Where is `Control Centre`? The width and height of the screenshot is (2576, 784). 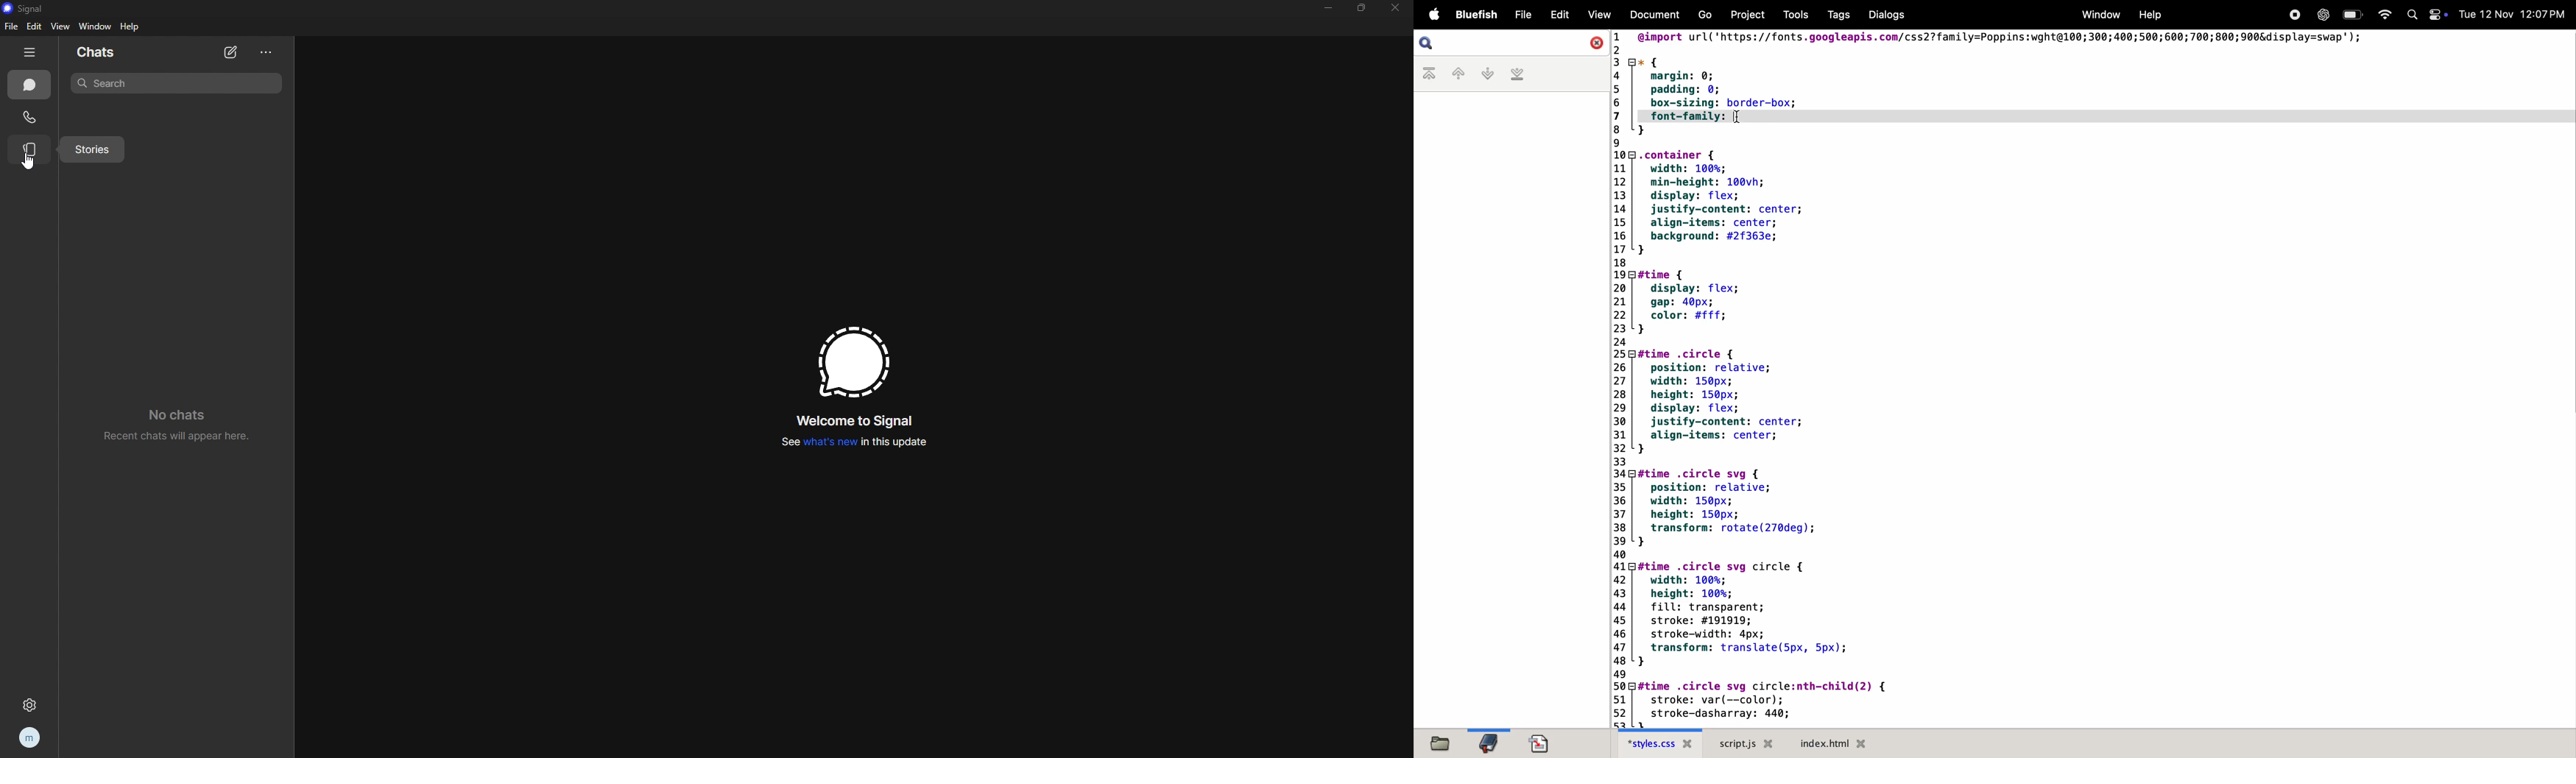 Control Centre is located at coordinates (2438, 13).